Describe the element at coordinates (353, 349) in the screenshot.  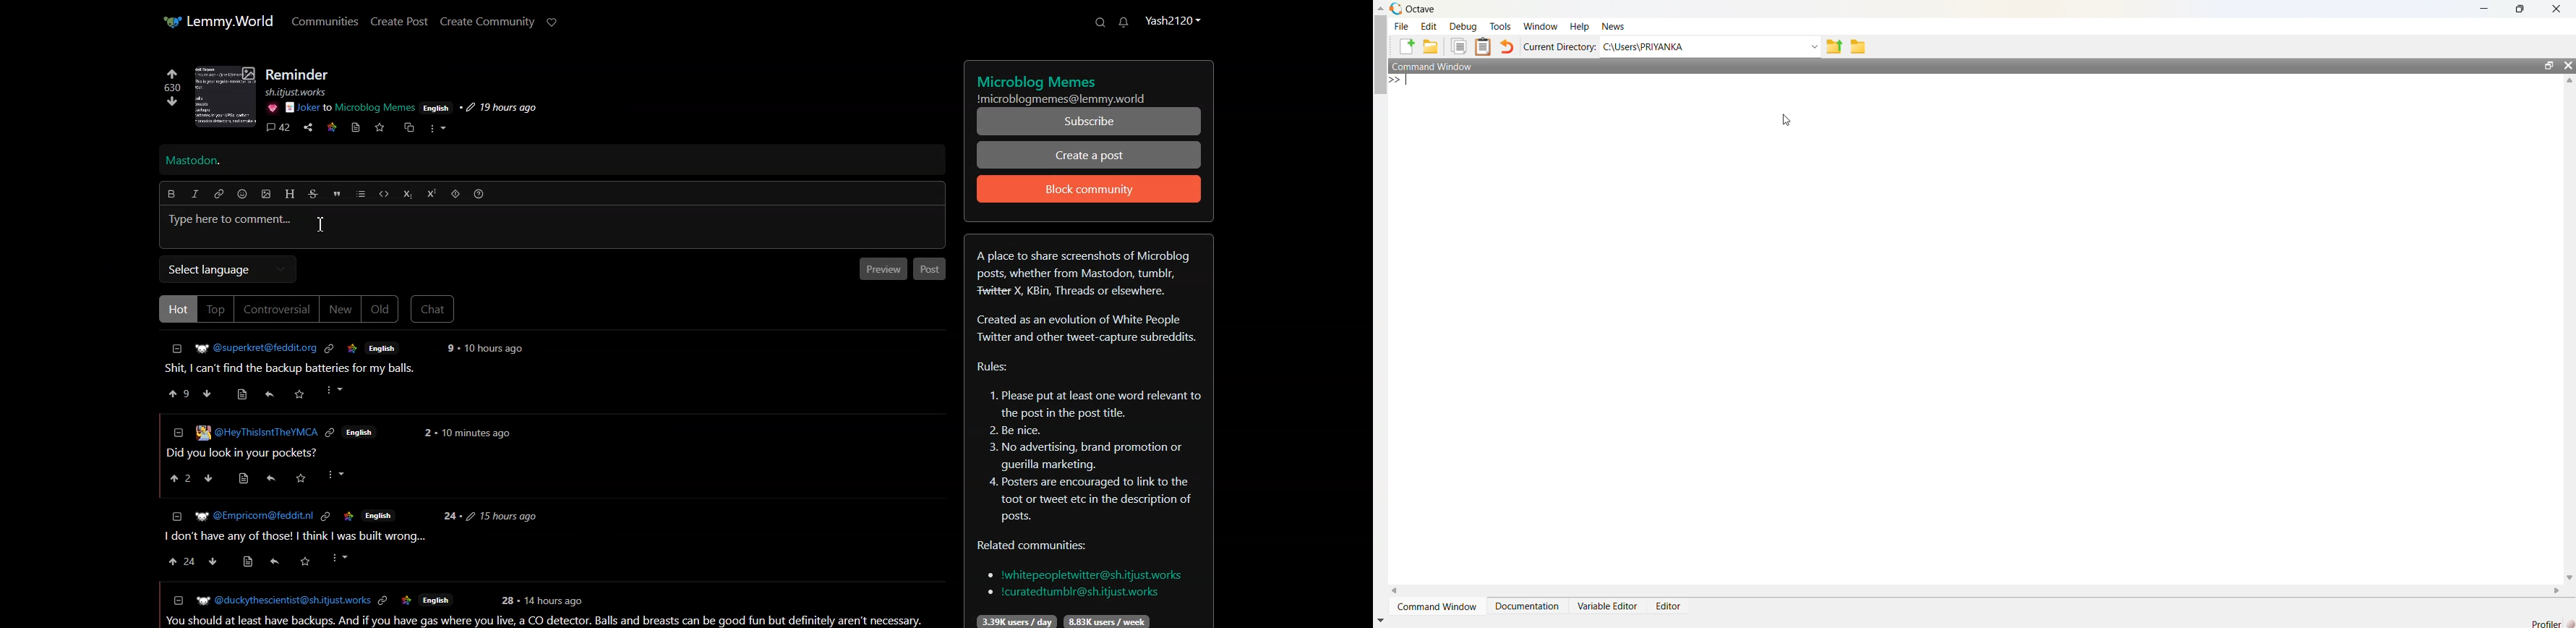
I see `` at that location.